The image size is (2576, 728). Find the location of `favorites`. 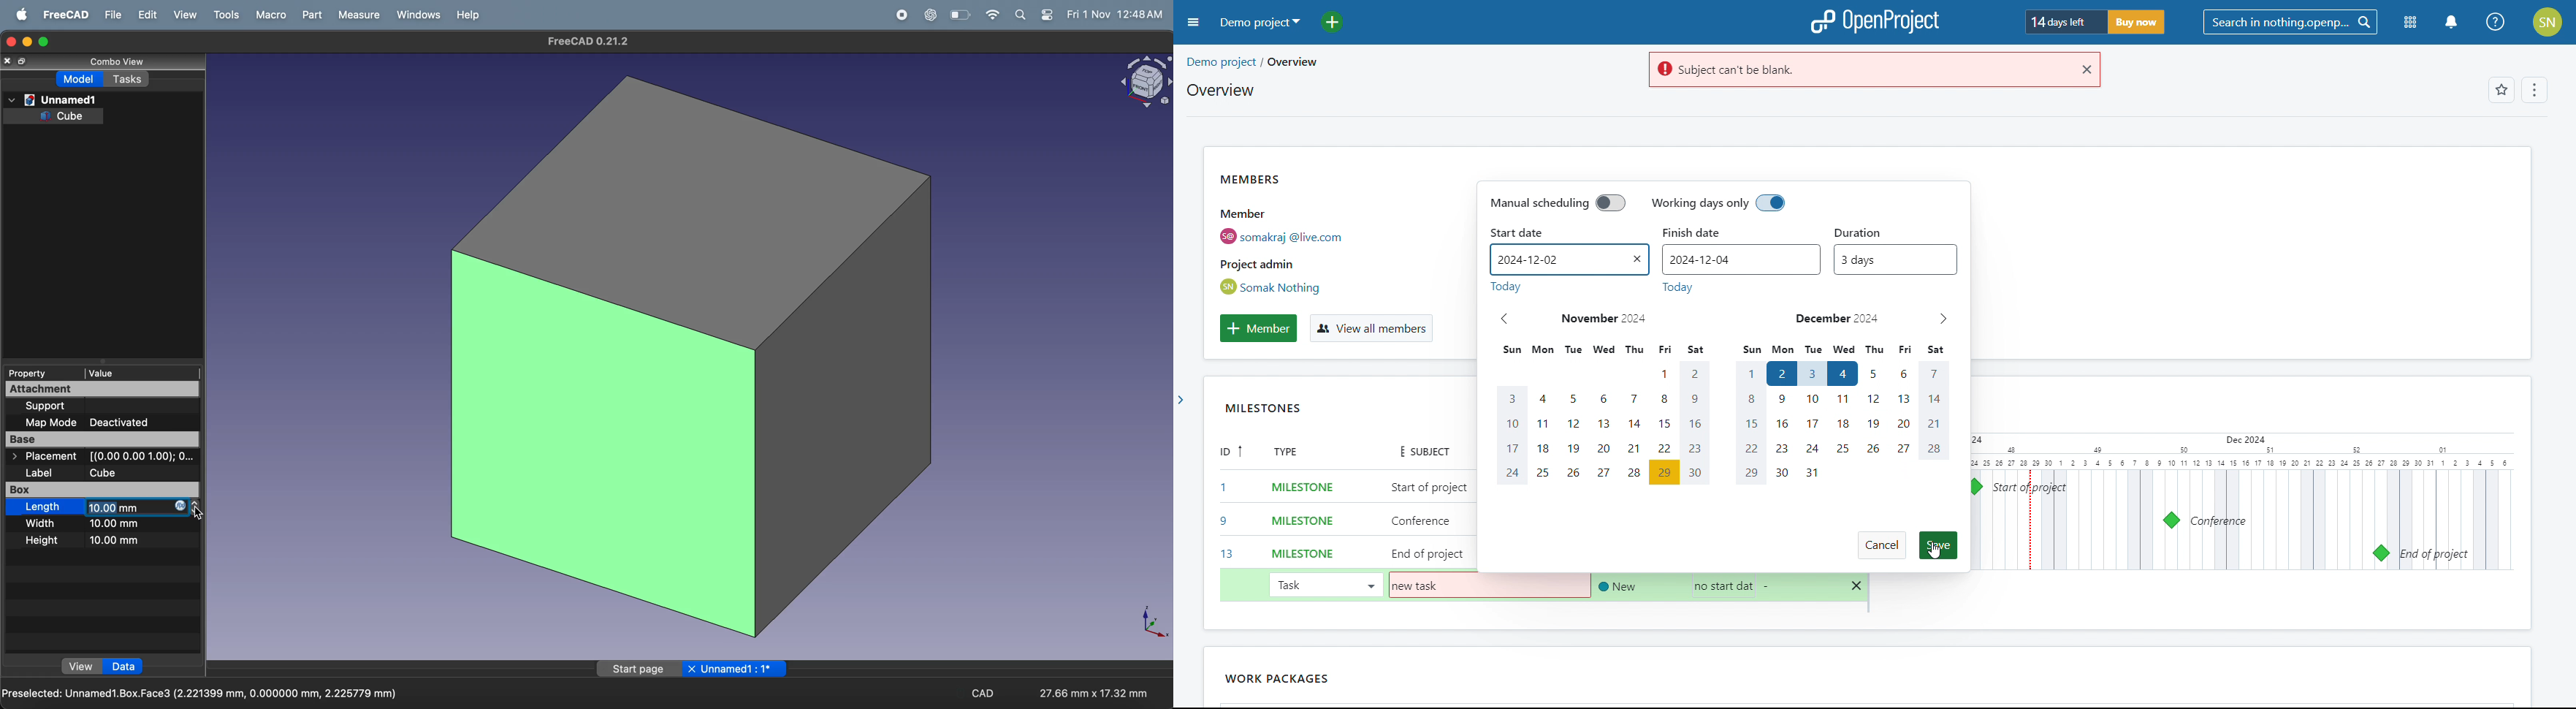

favorites is located at coordinates (2501, 91).